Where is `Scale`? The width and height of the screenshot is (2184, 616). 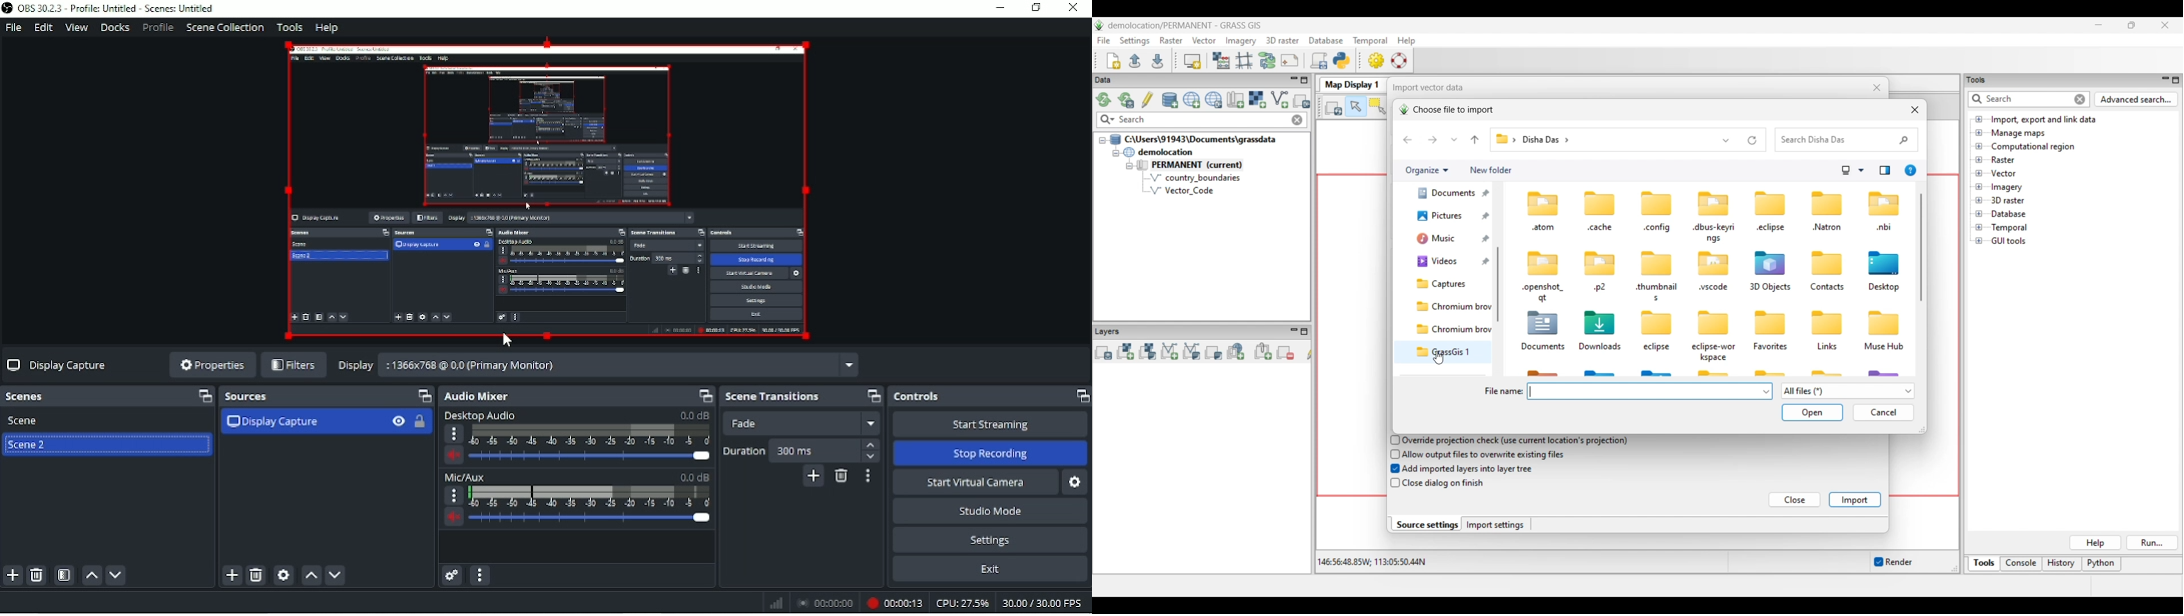 Scale is located at coordinates (591, 434).